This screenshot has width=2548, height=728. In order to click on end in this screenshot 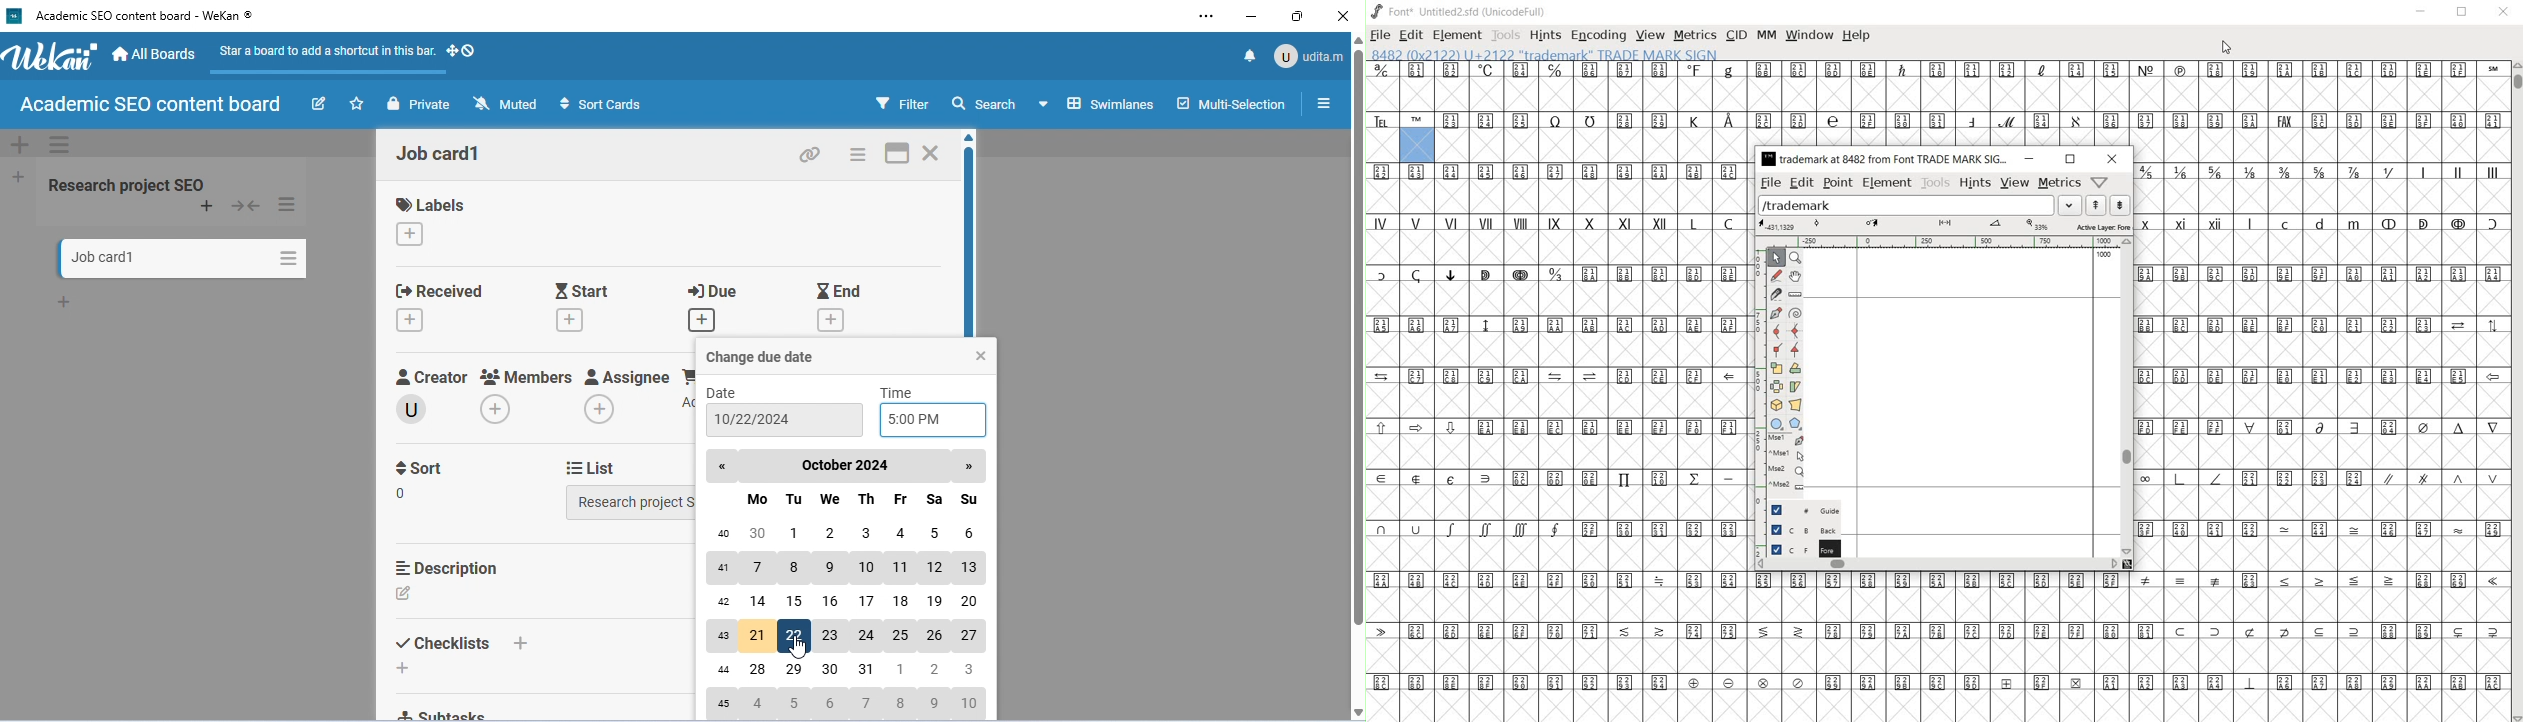, I will do `click(841, 290)`.